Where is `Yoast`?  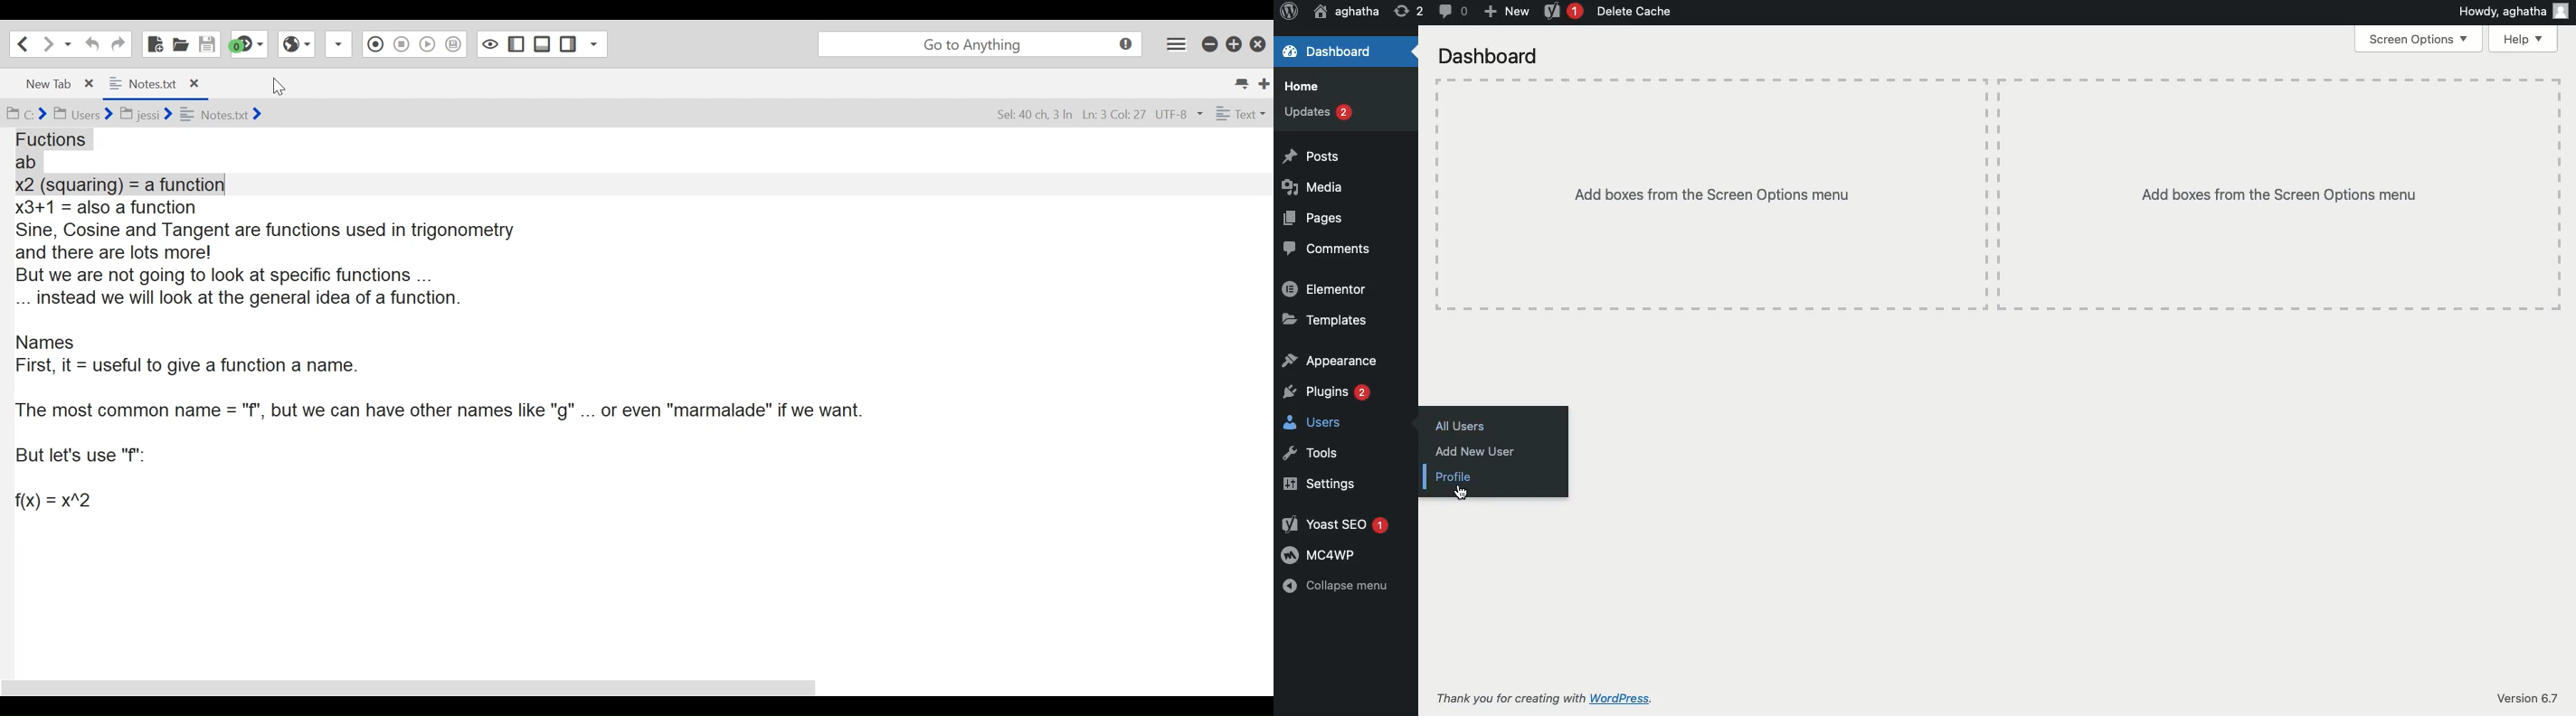
Yoast is located at coordinates (1334, 526).